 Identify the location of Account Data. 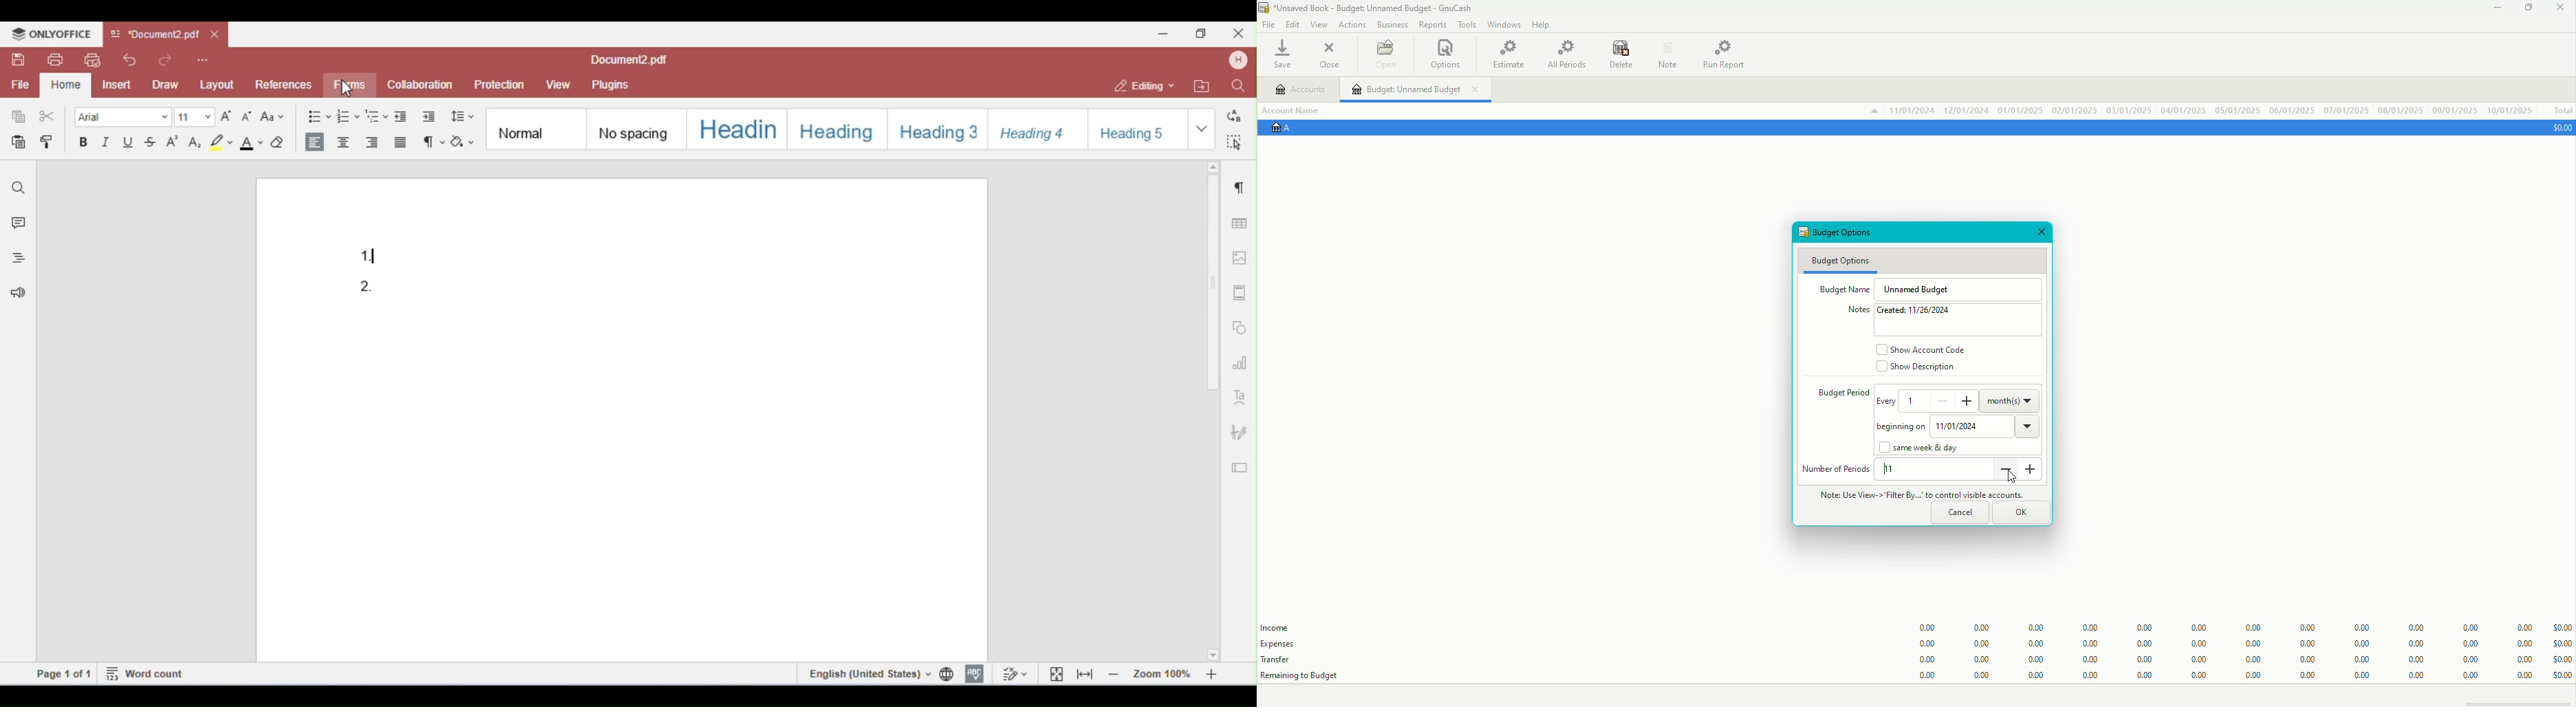
(2200, 110).